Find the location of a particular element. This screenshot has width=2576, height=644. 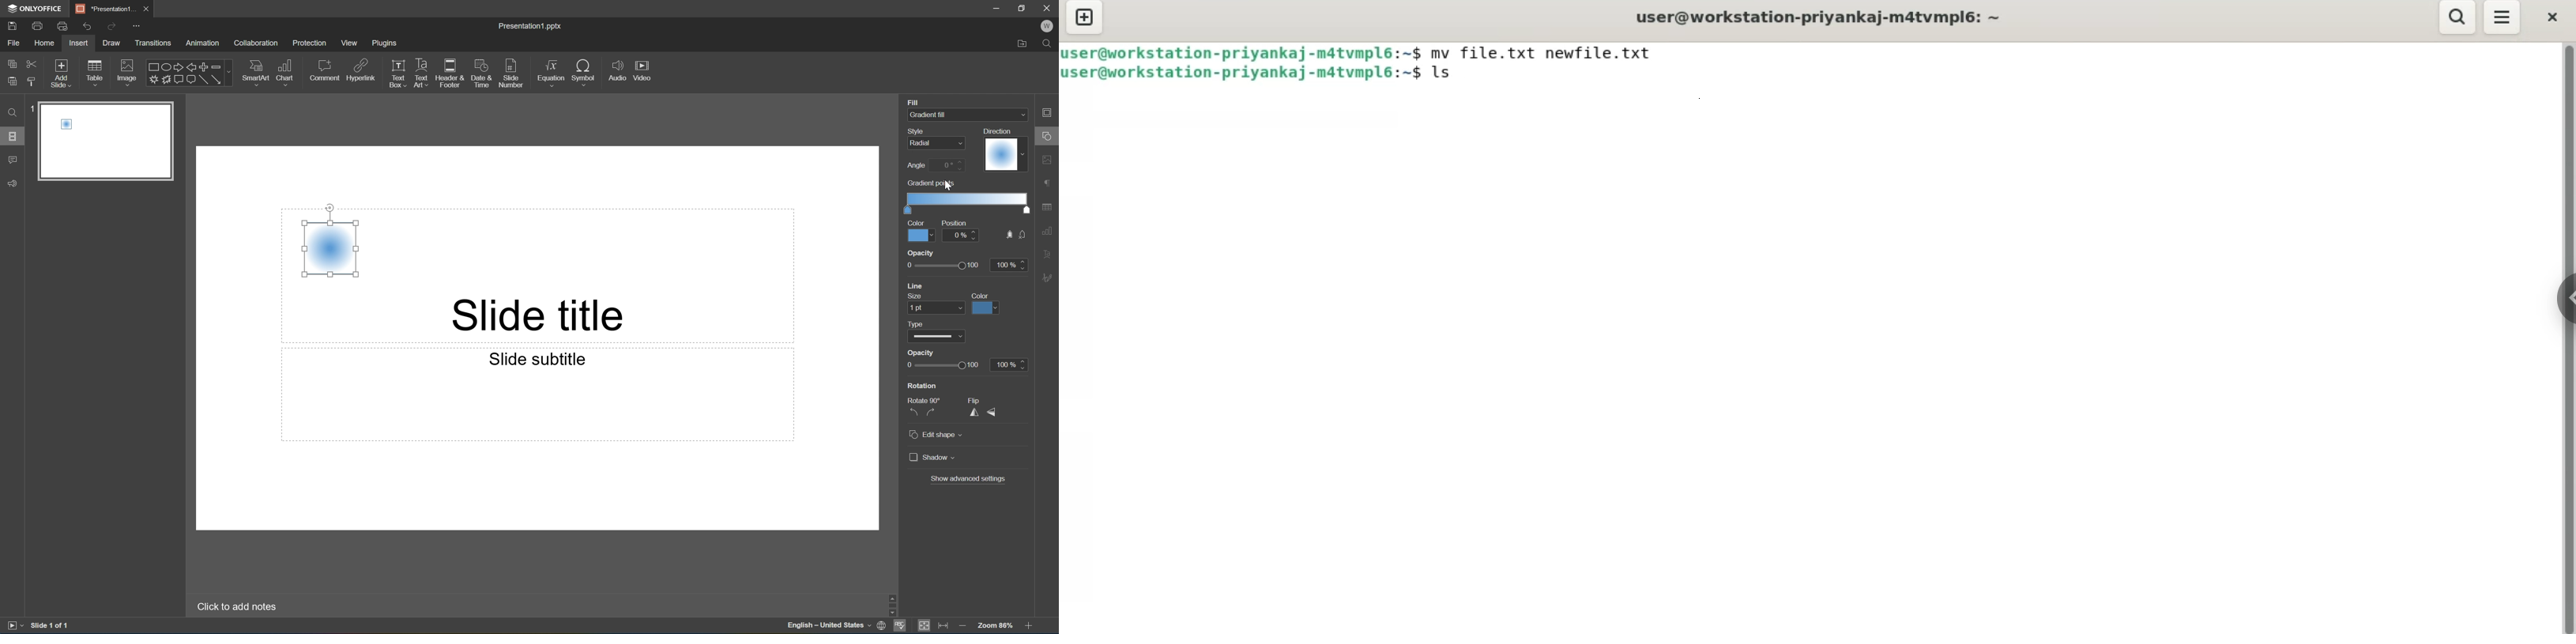

ONLYOFFICE is located at coordinates (36, 8).